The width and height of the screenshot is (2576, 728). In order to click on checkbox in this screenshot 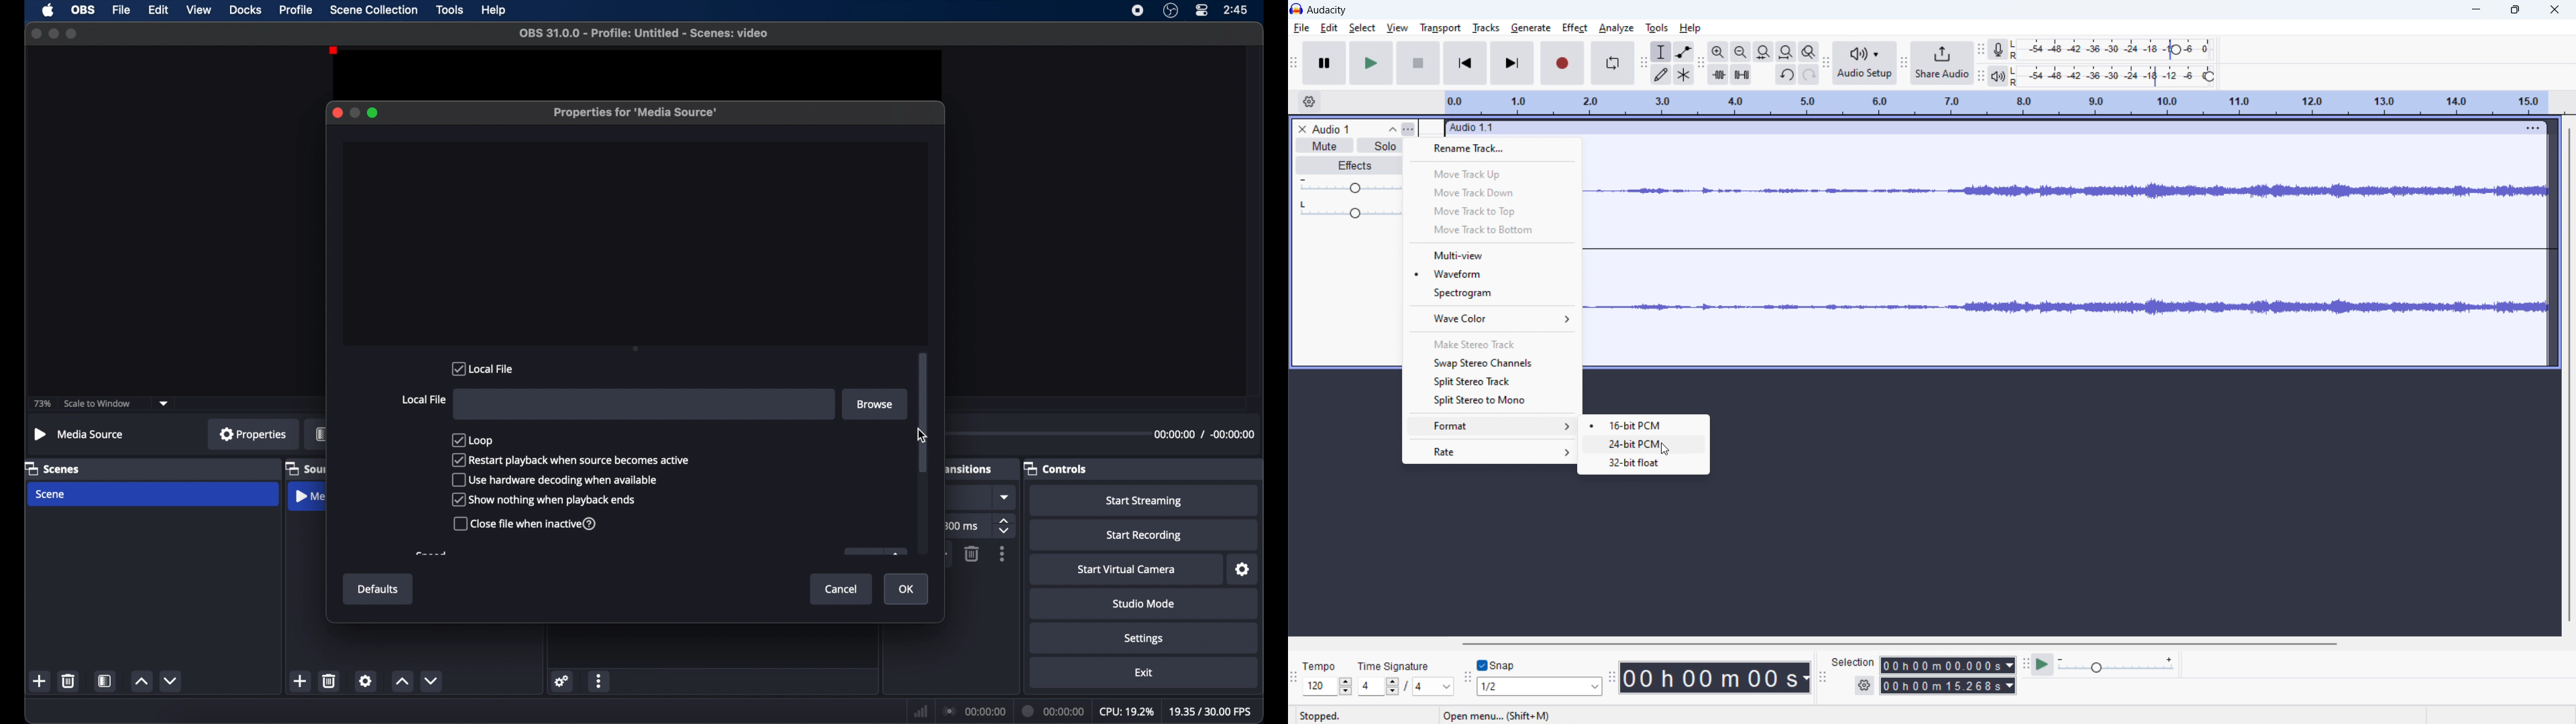, I will do `click(526, 524)`.